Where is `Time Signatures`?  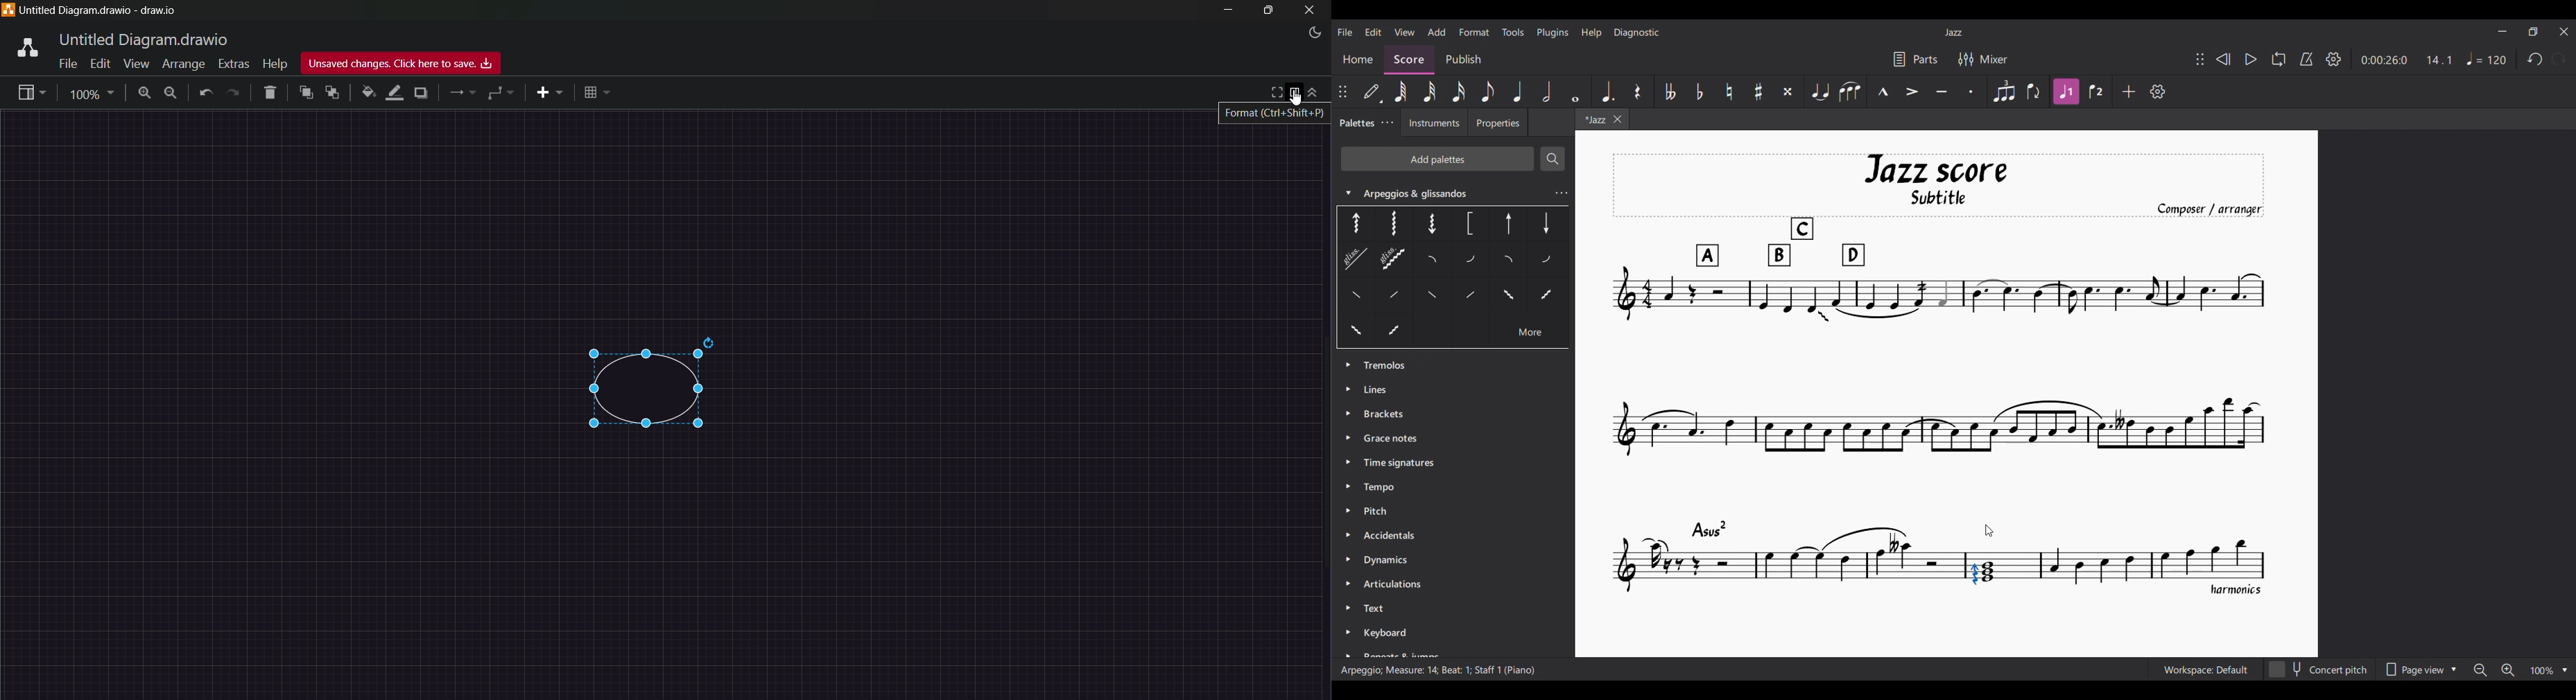 Time Signatures is located at coordinates (1403, 463).